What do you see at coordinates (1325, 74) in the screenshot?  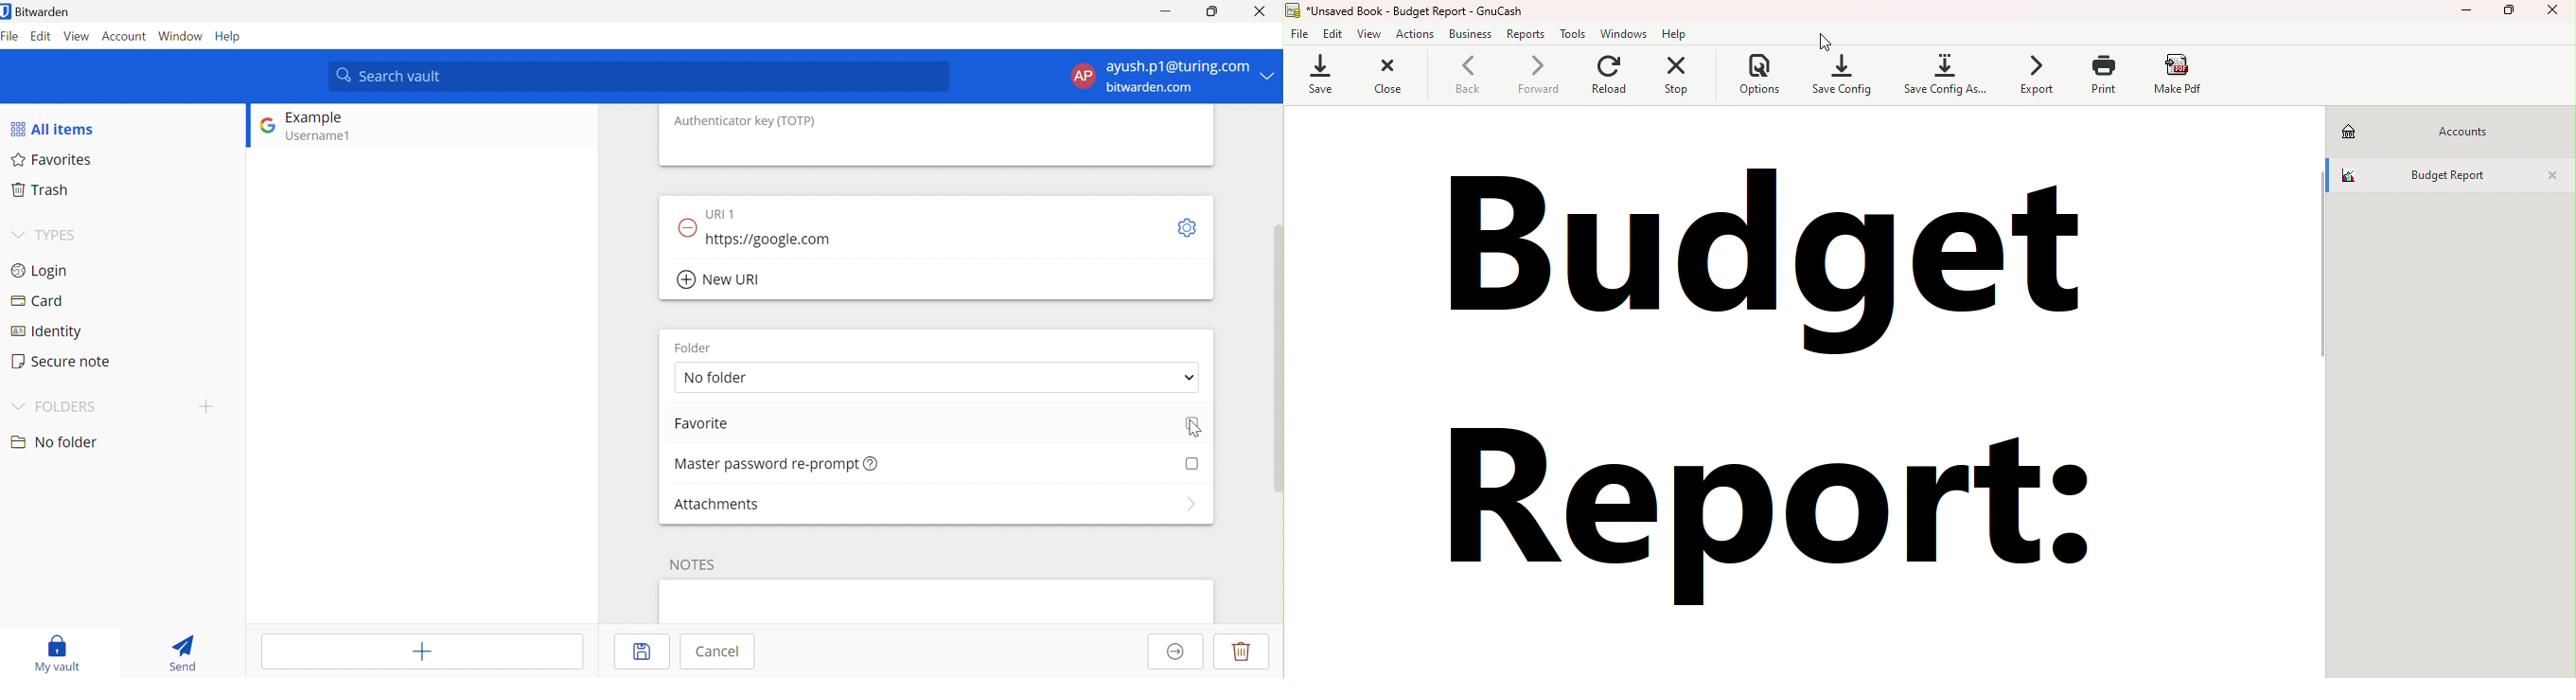 I see `Save` at bounding box center [1325, 74].